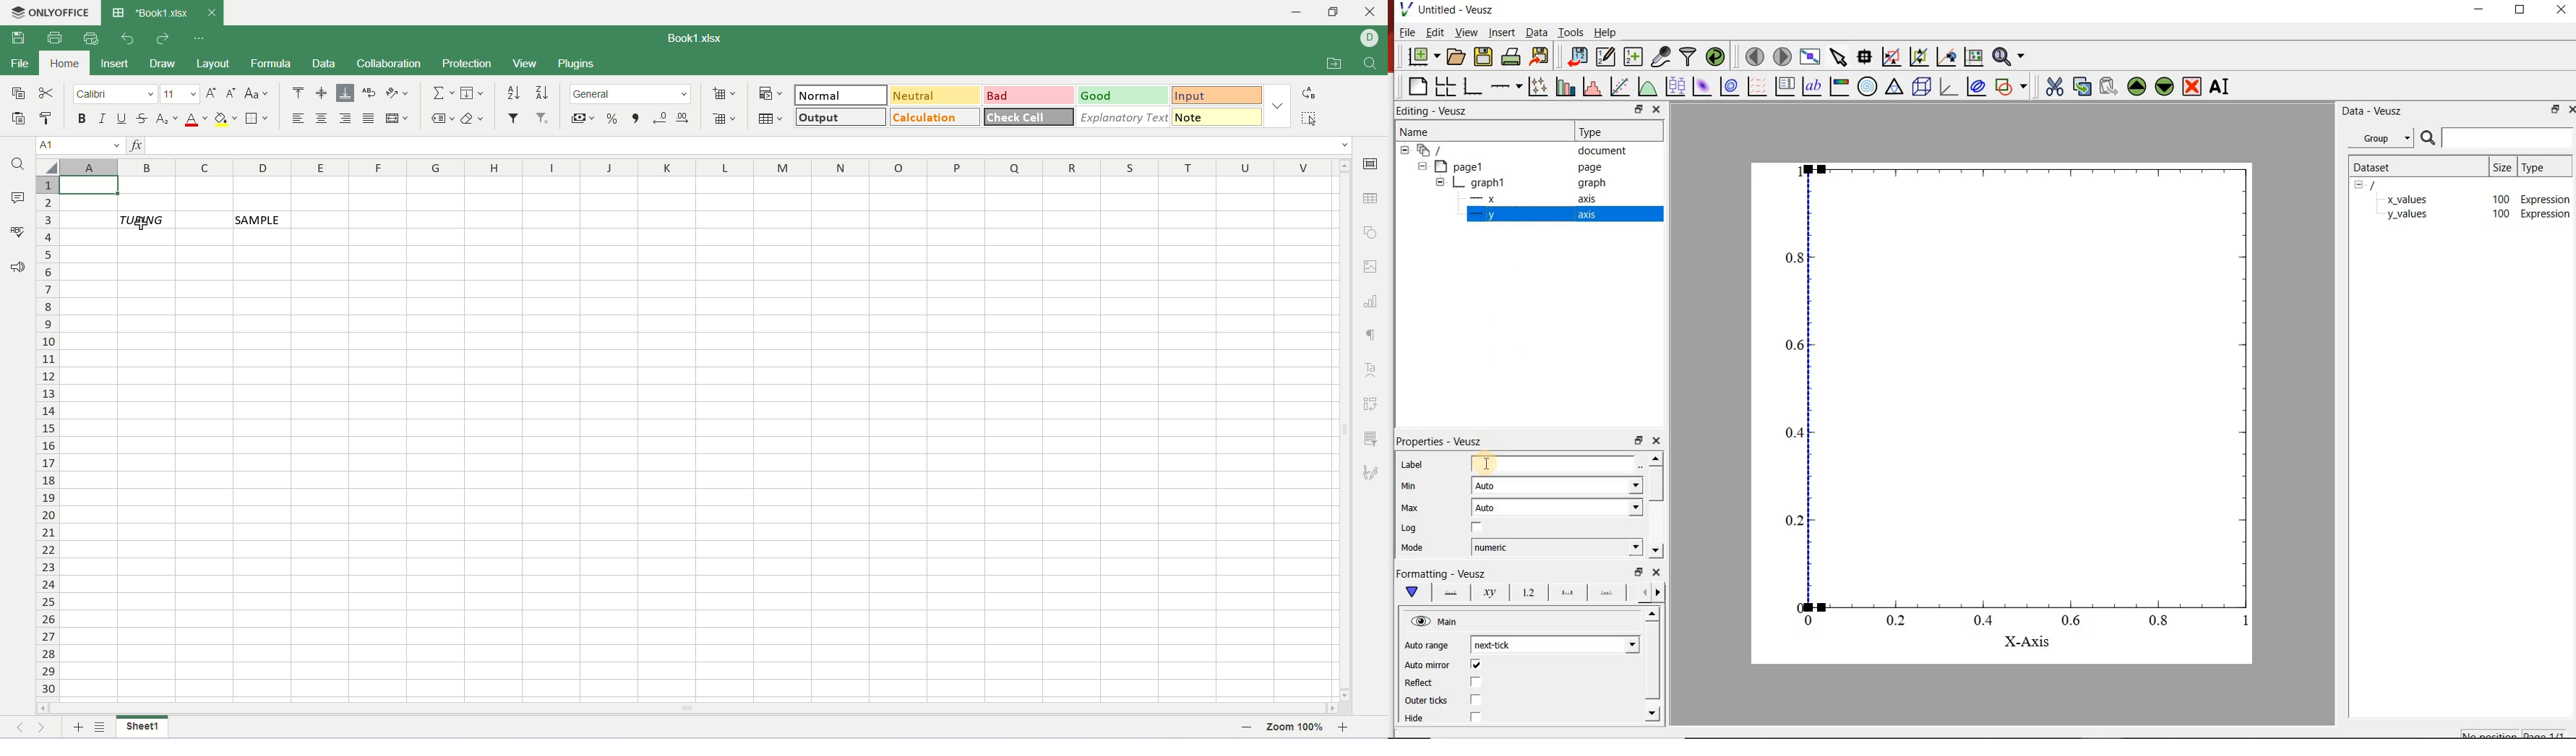 Image resolution: width=2576 pixels, height=756 pixels. I want to click on copy, so click(14, 93).